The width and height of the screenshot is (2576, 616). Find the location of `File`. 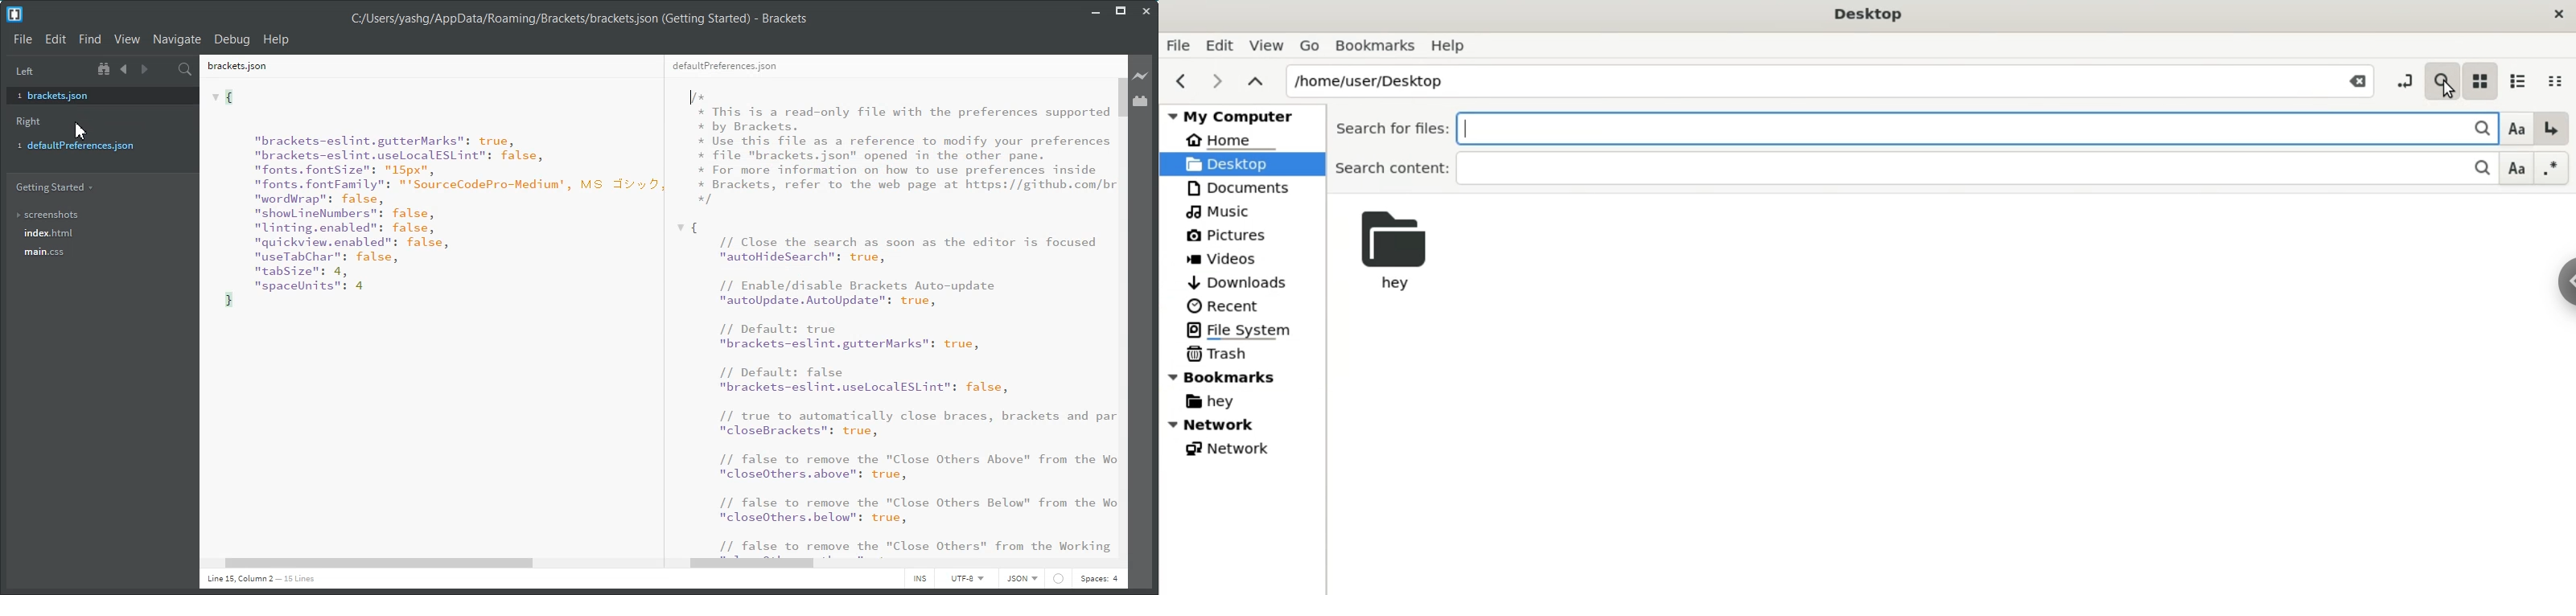

File is located at coordinates (23, 39).